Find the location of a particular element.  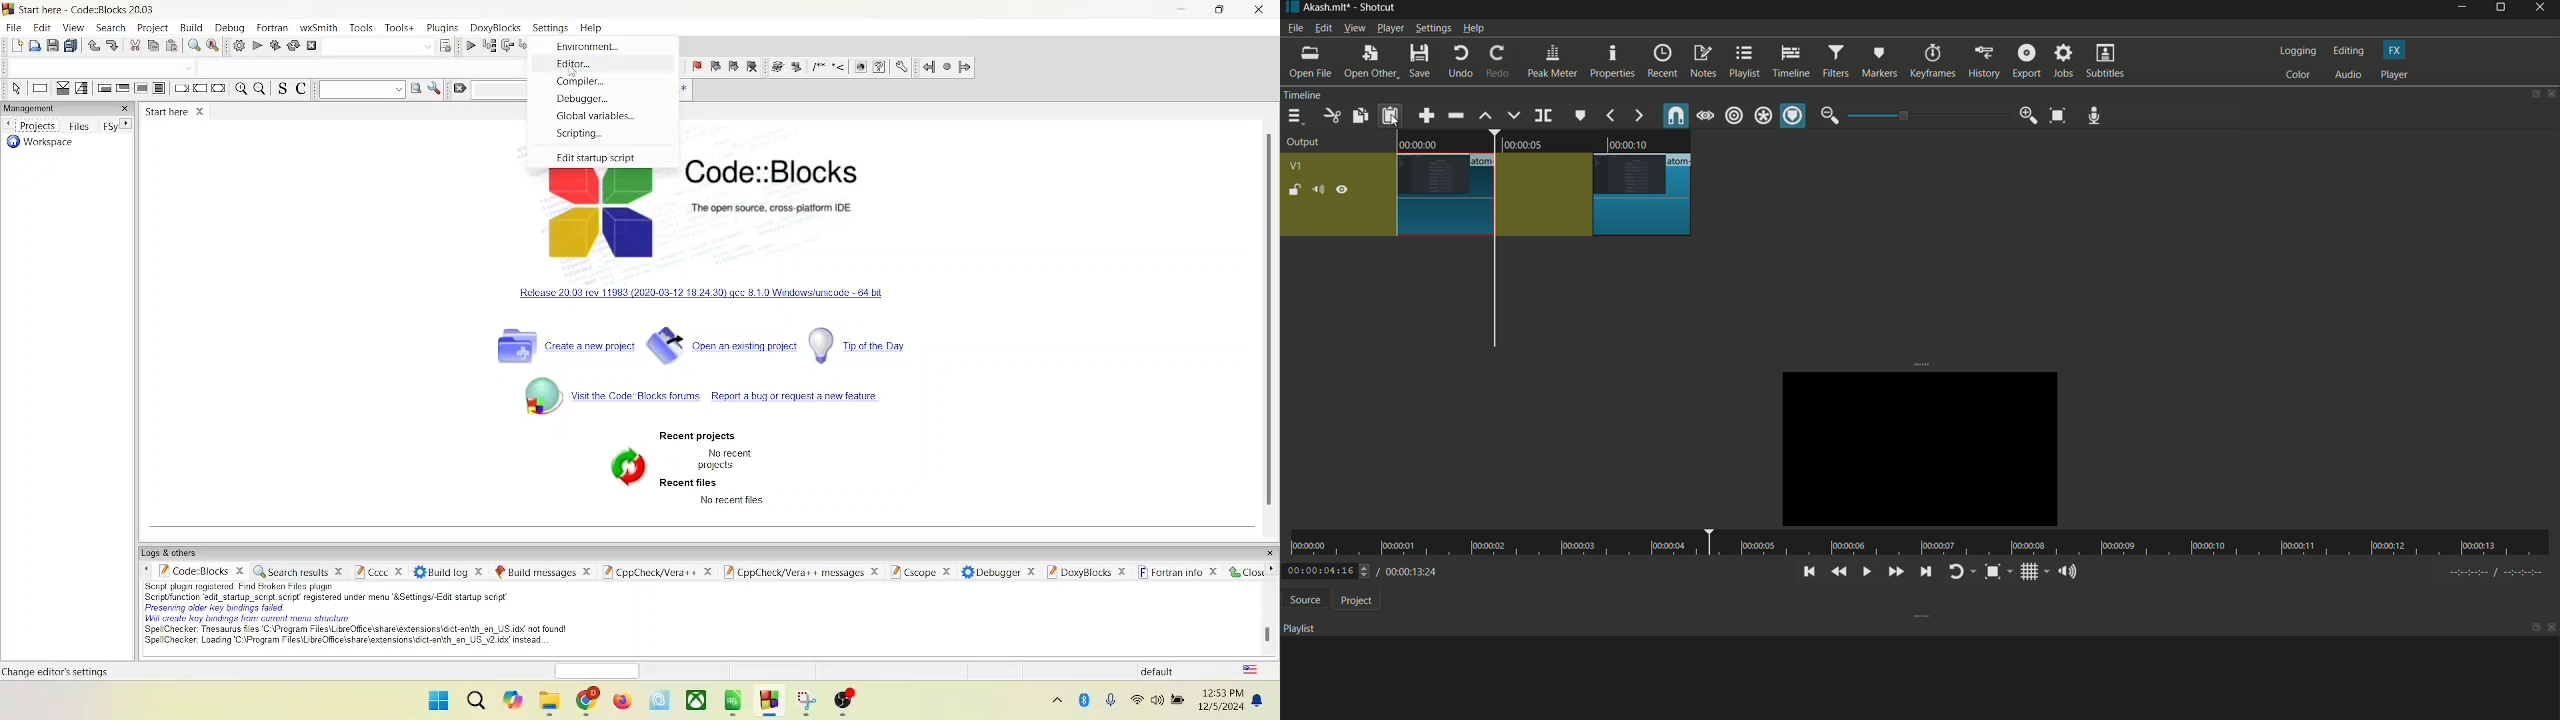

ripple all tracks is located at coordinates (1763, 117).